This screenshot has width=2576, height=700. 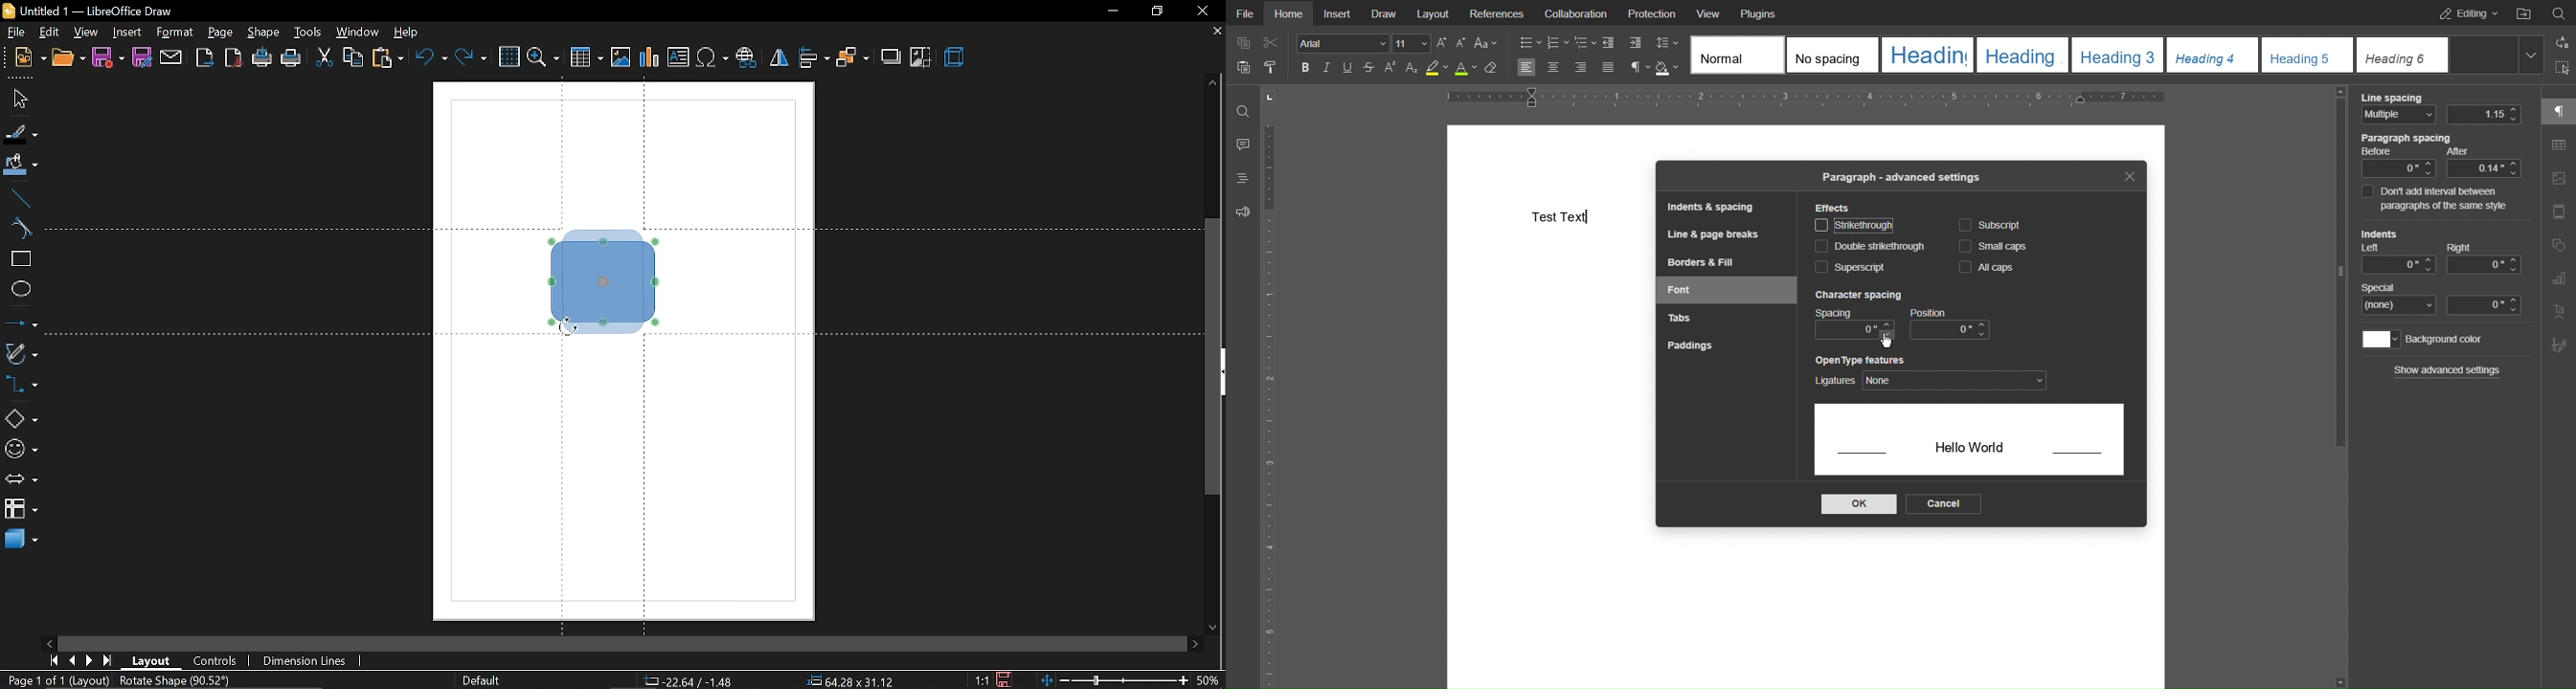 What do you see at coordinates (222, 33) in the screenshot?
I see `page` at bounding box center [222, 33].